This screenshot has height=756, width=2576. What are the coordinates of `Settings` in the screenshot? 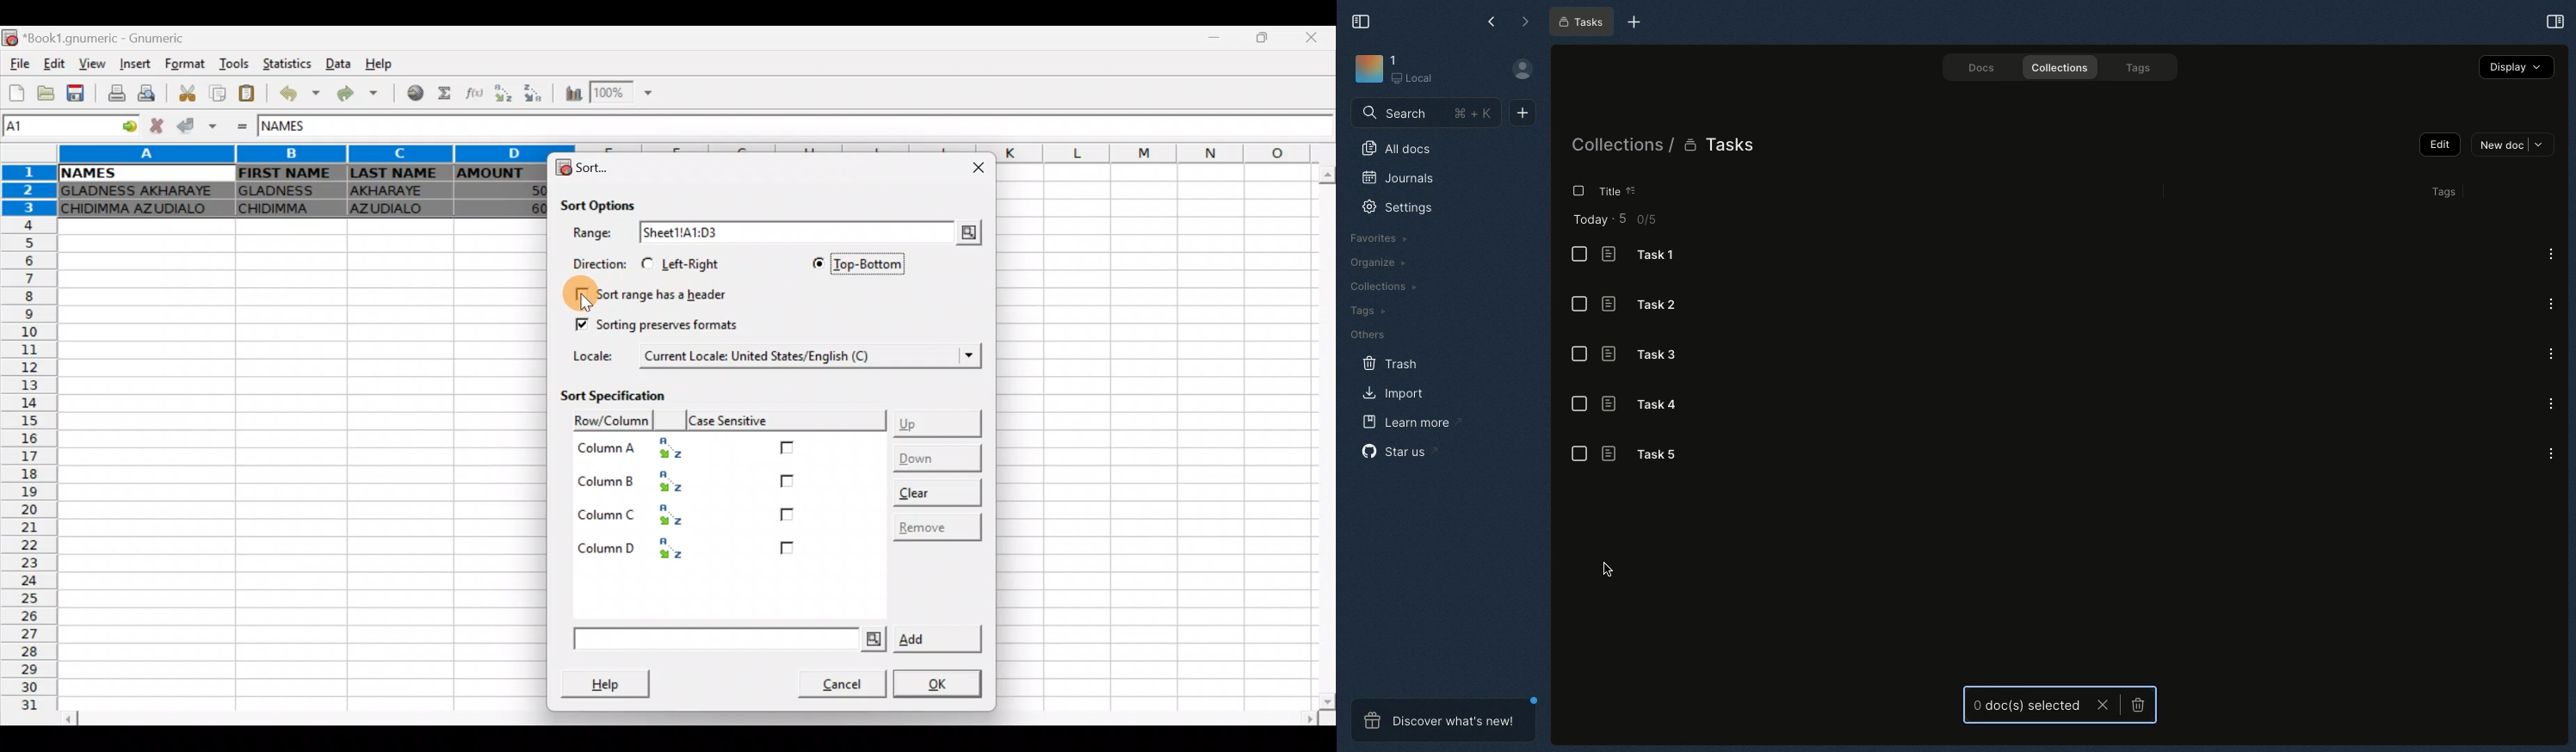 It's located at (1398, 207).